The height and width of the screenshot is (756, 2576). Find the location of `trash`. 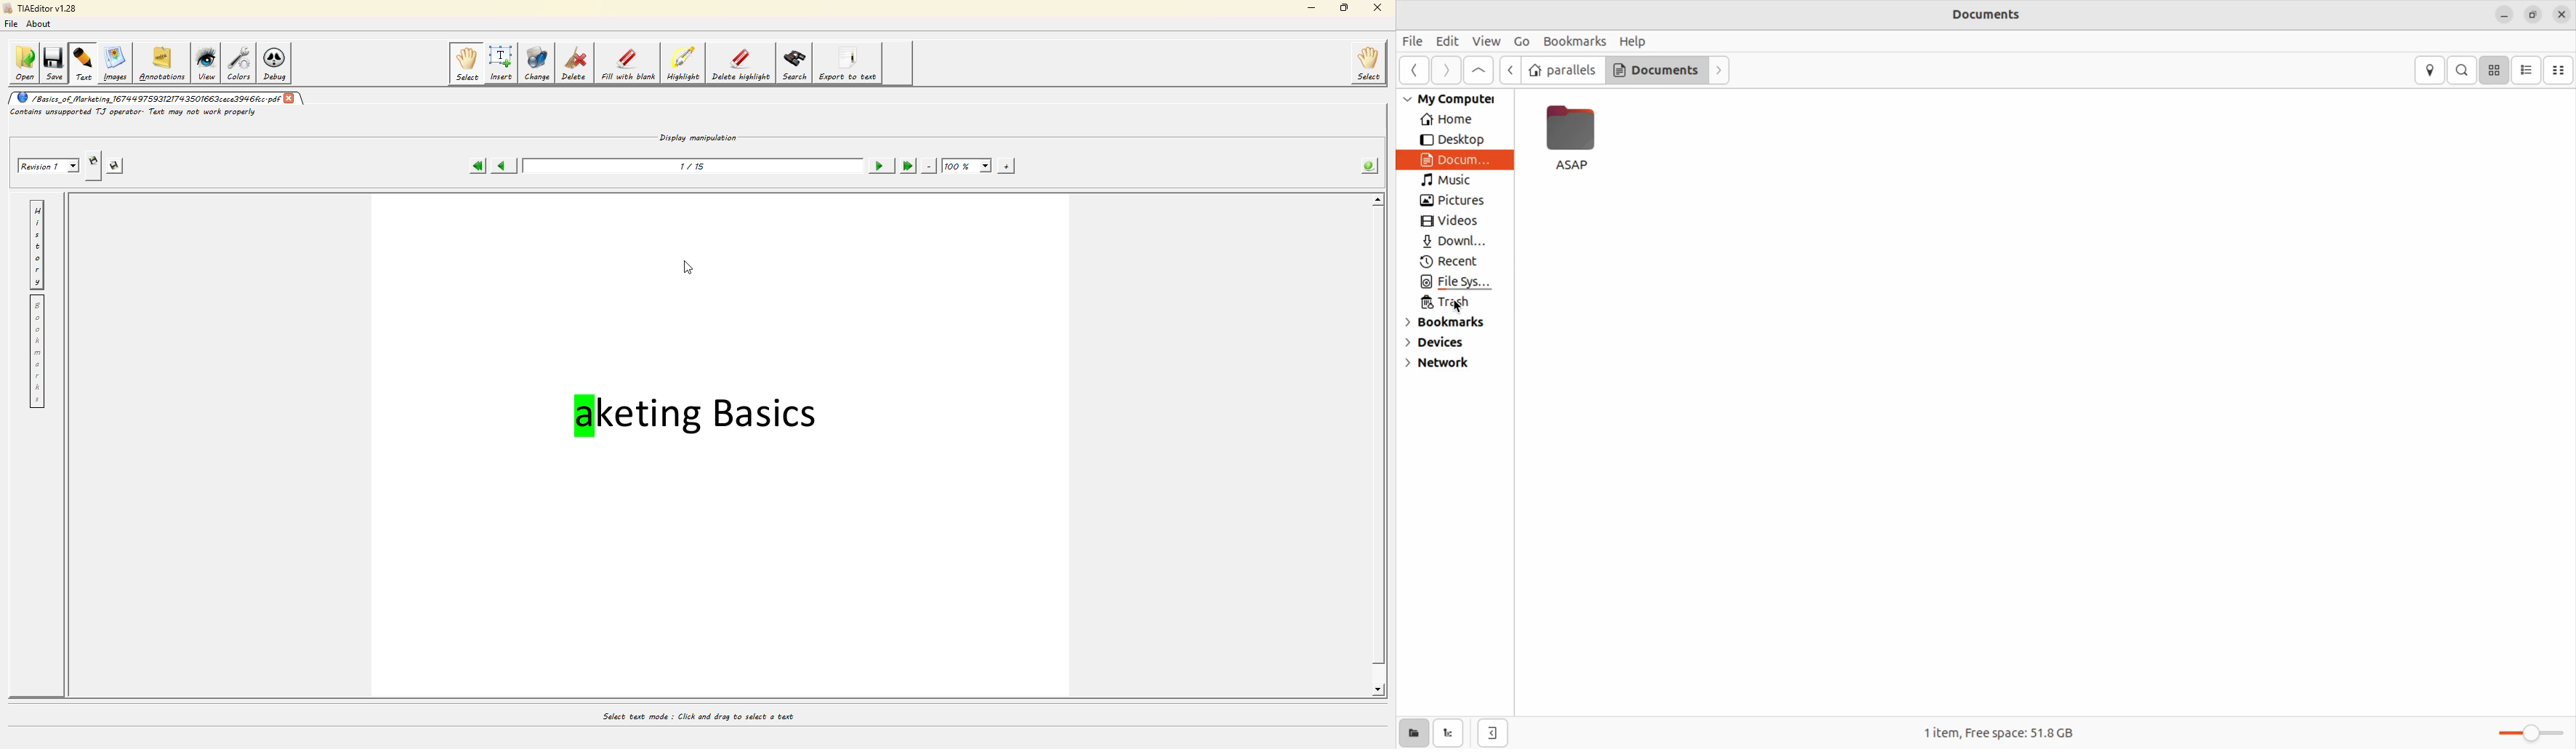

trash is located at coordinates (1453, 305).